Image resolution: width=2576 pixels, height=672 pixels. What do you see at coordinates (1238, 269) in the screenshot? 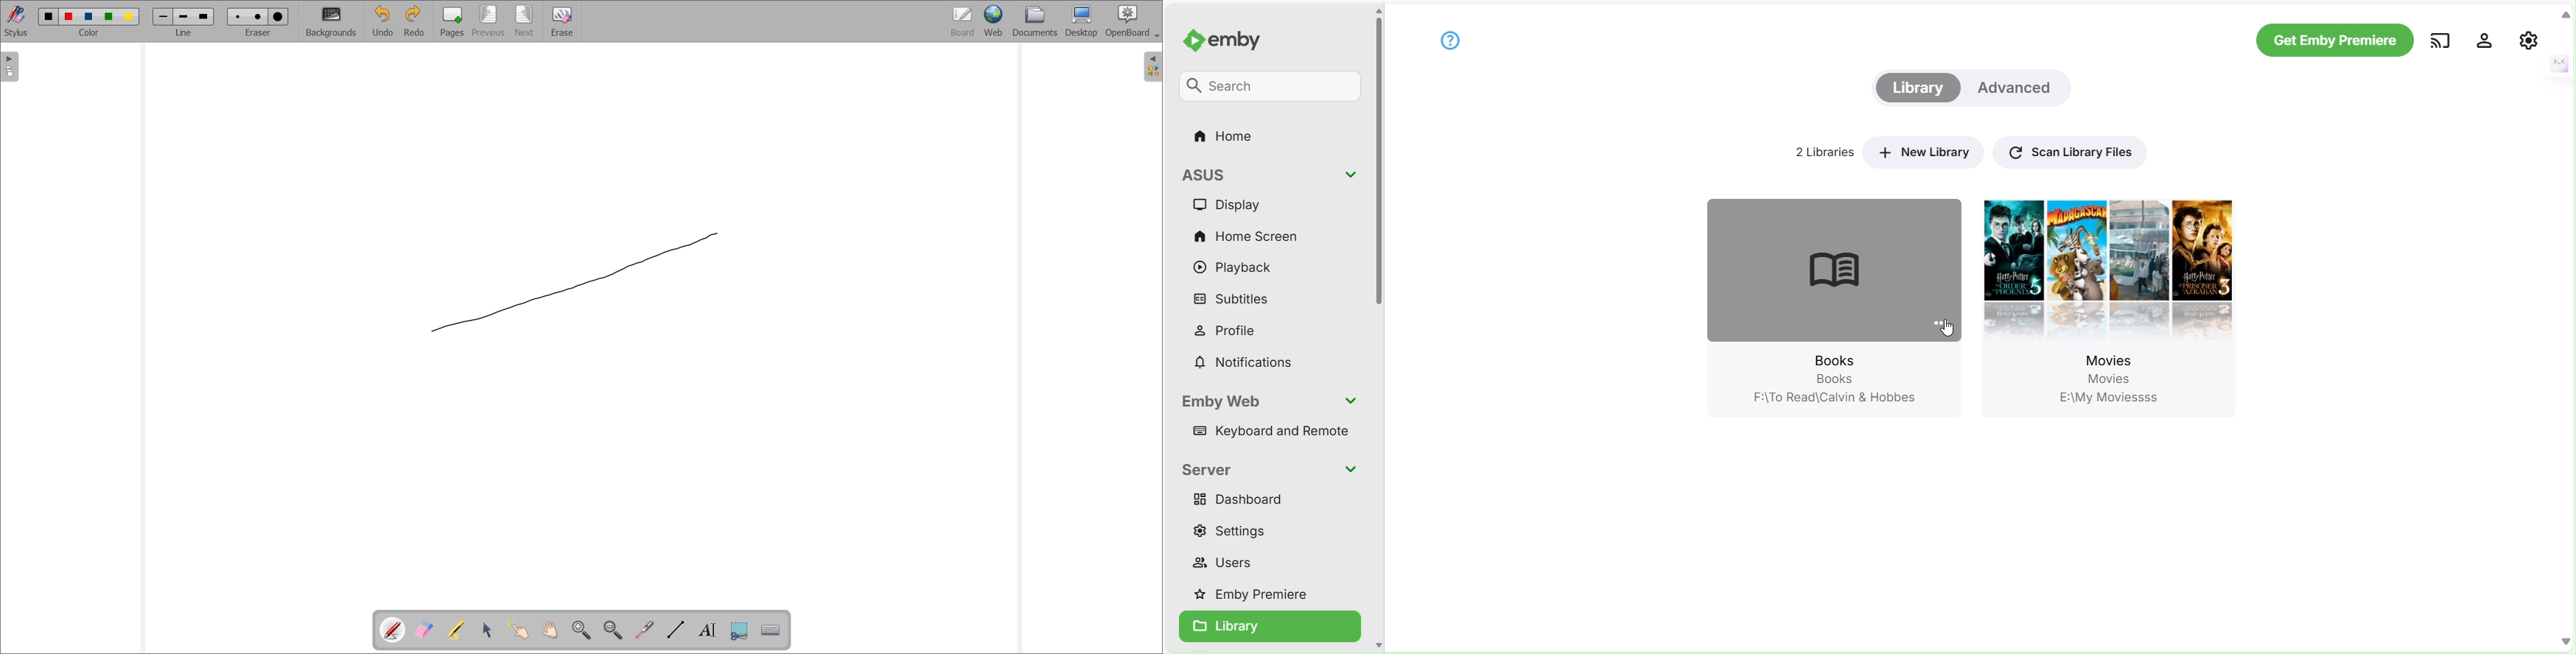
I see `Playback` at bounding box center [1238, 269].